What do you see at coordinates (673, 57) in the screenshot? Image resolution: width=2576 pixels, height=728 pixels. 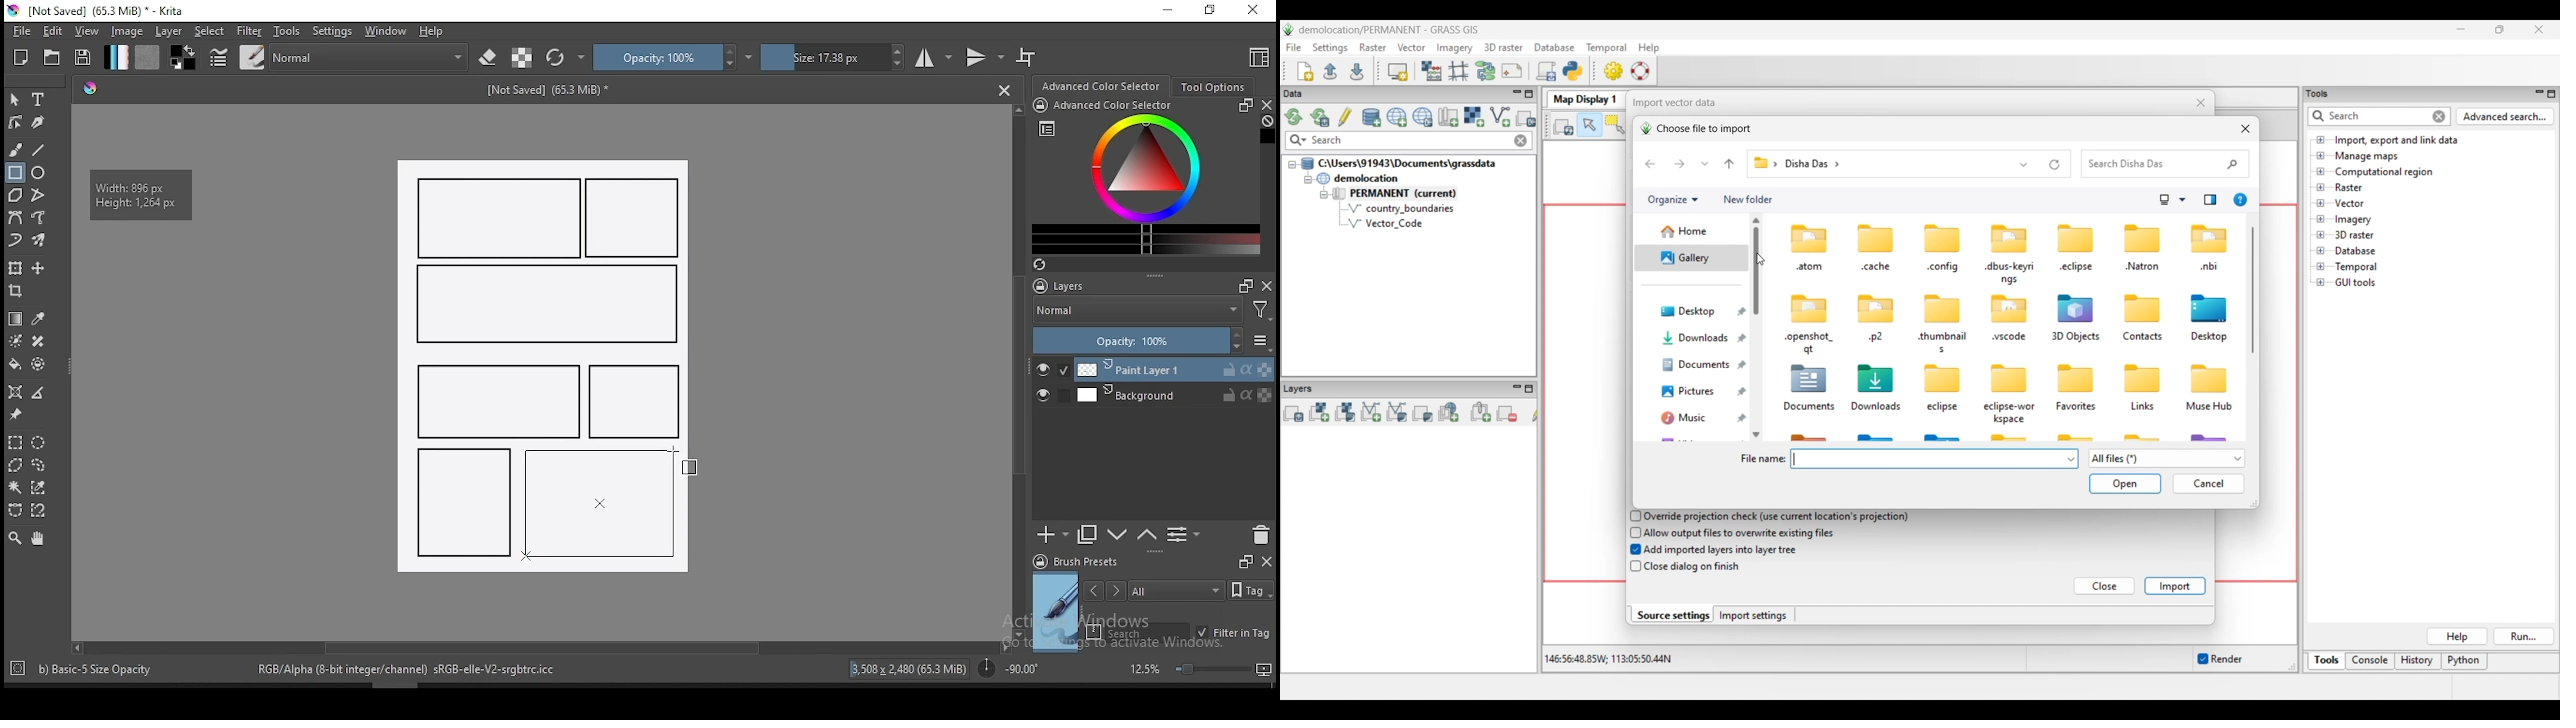 I see `opacity` at bounding box center [673, 57].